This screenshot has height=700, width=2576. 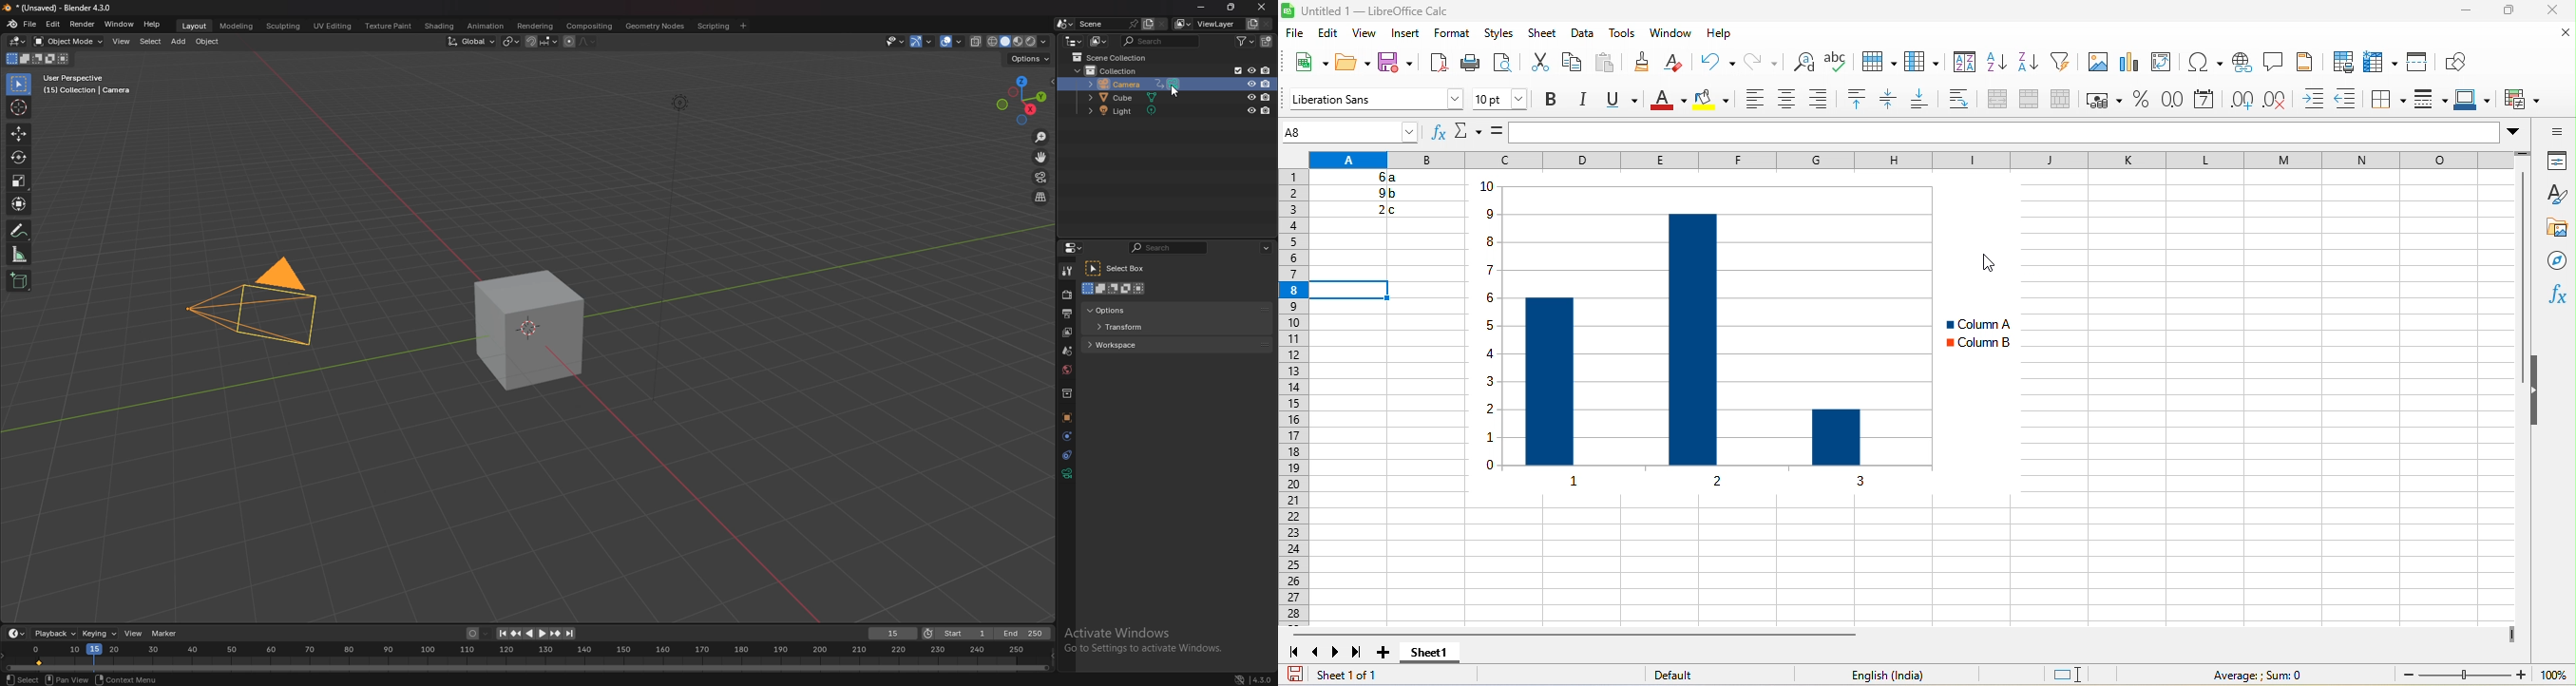 I want to click on last sheet, so click(x=1356, y=650).